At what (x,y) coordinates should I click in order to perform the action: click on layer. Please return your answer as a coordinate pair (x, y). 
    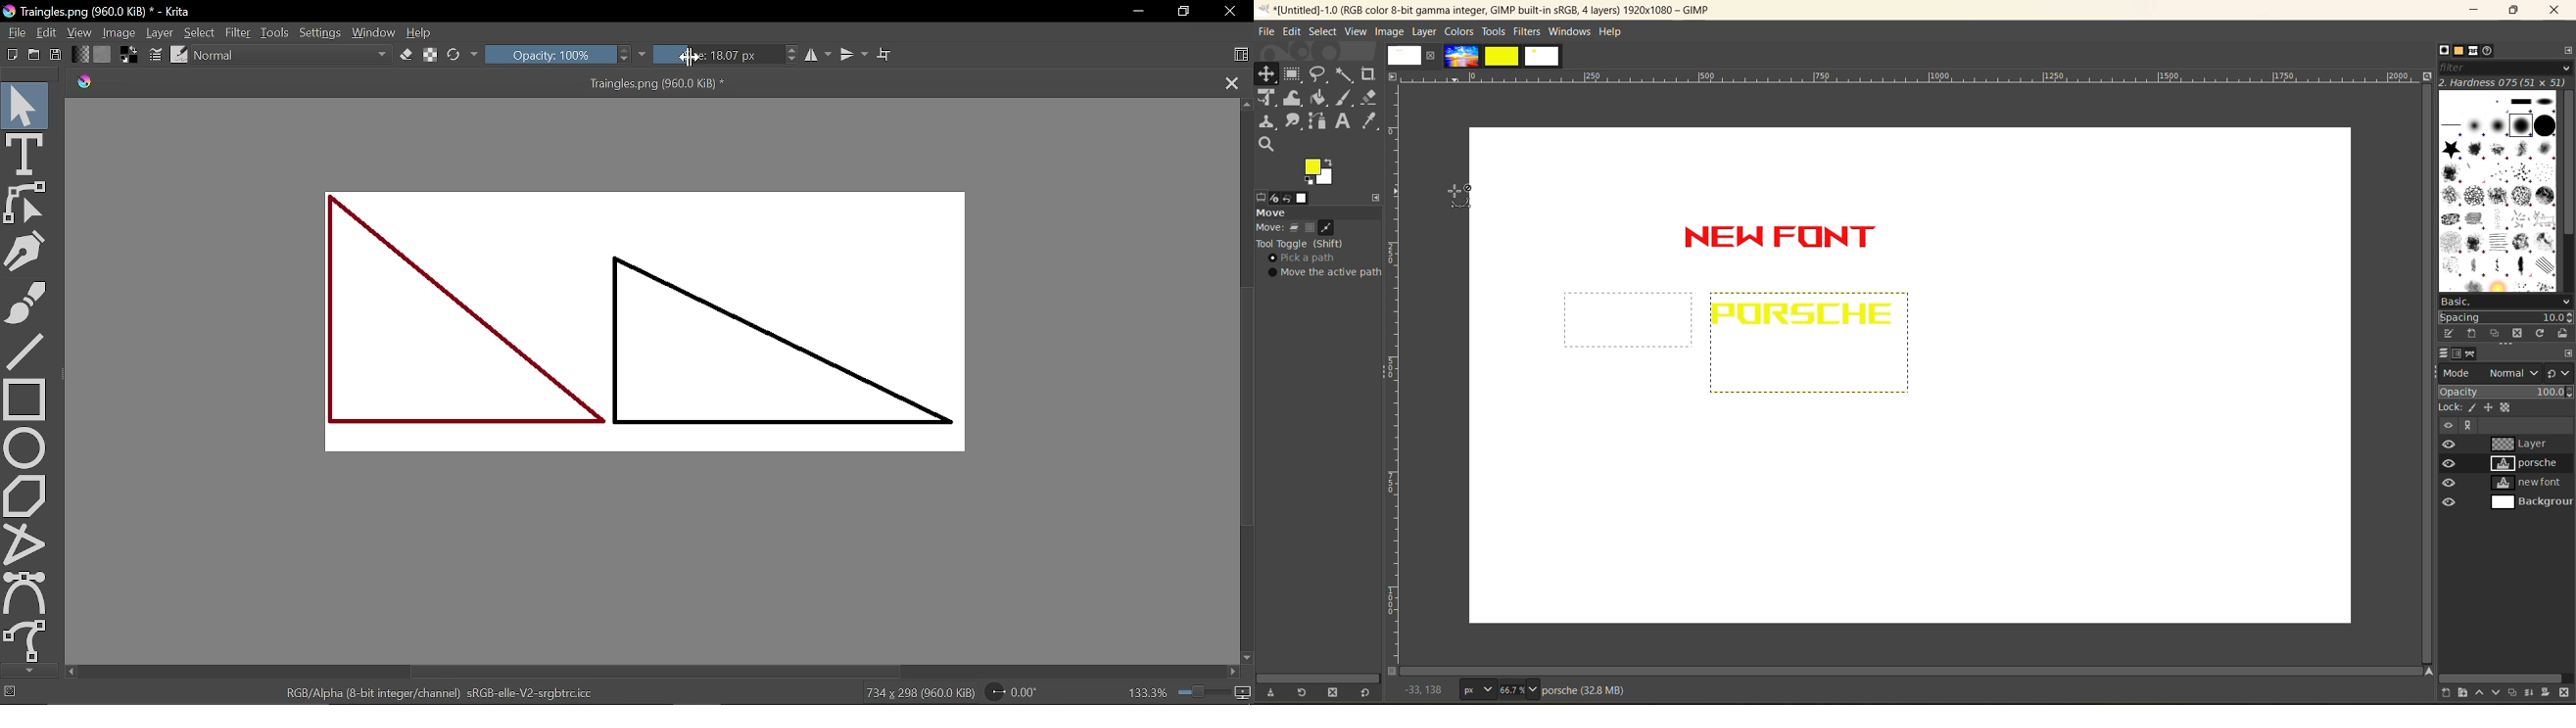
    Looking at the image, I should click on (1426, 32).